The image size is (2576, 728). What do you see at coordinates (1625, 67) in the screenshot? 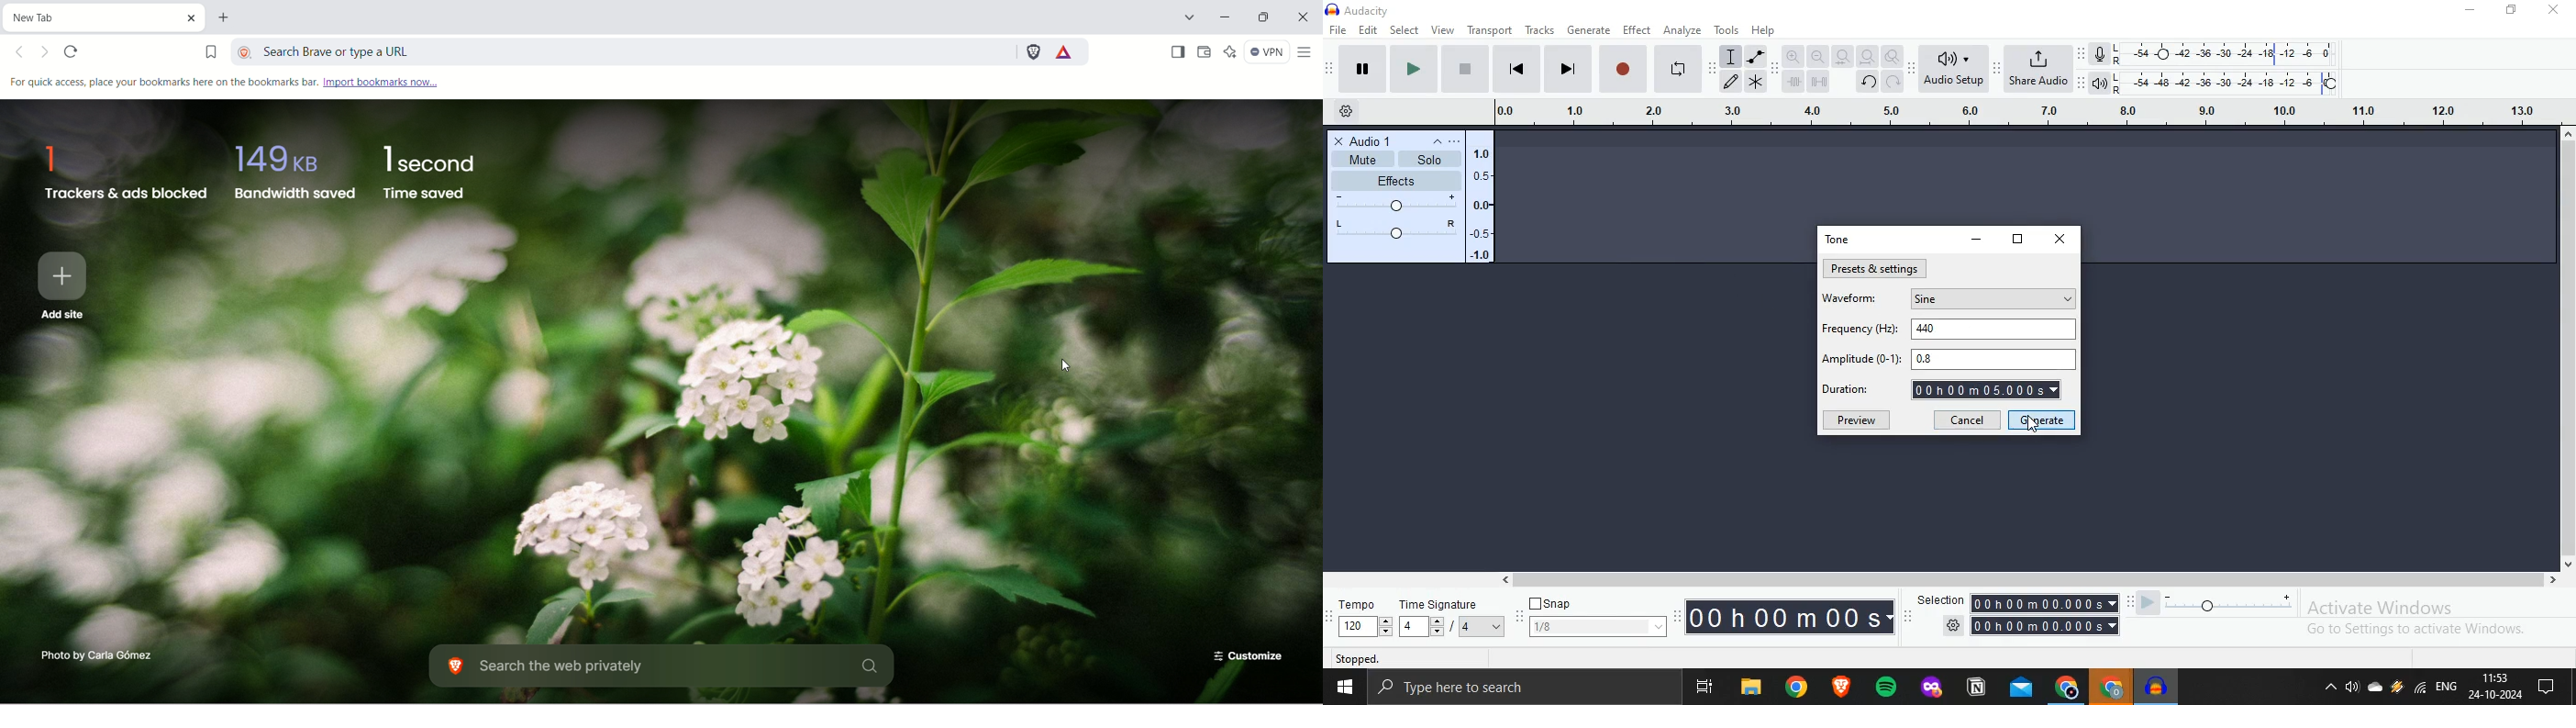
I see `Stop` at bounding box center [1625, 67].